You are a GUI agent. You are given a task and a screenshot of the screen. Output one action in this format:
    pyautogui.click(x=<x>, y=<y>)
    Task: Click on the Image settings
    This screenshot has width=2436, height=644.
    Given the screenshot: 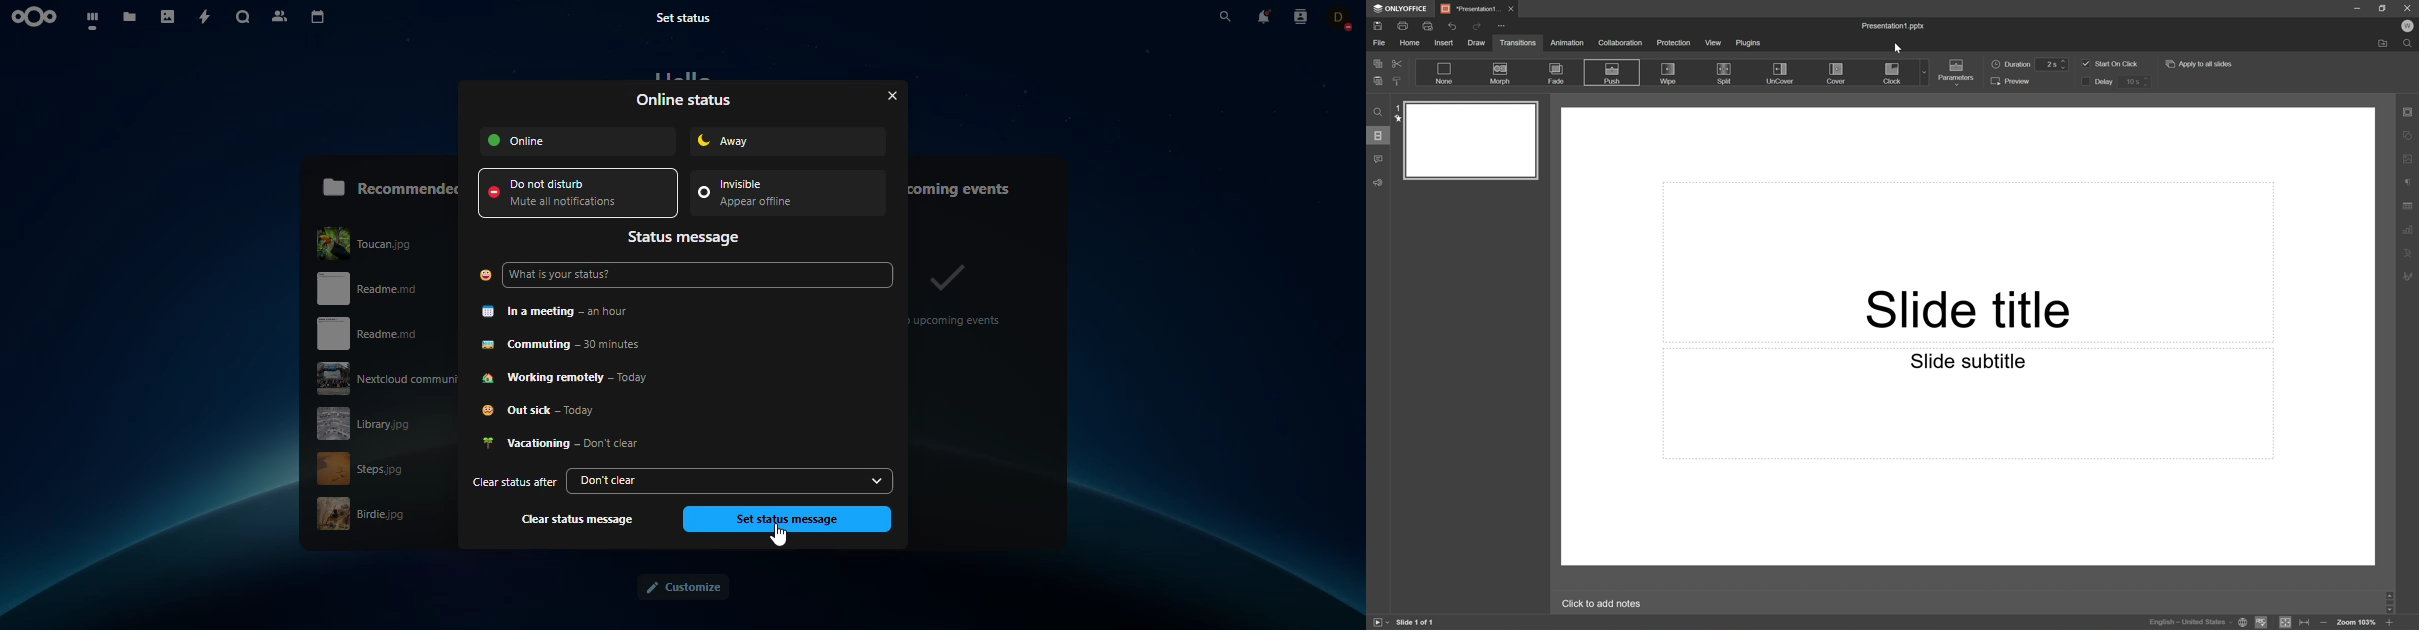 What is the action you would take?
    pyautogui.click(x=2409, y=161)
    